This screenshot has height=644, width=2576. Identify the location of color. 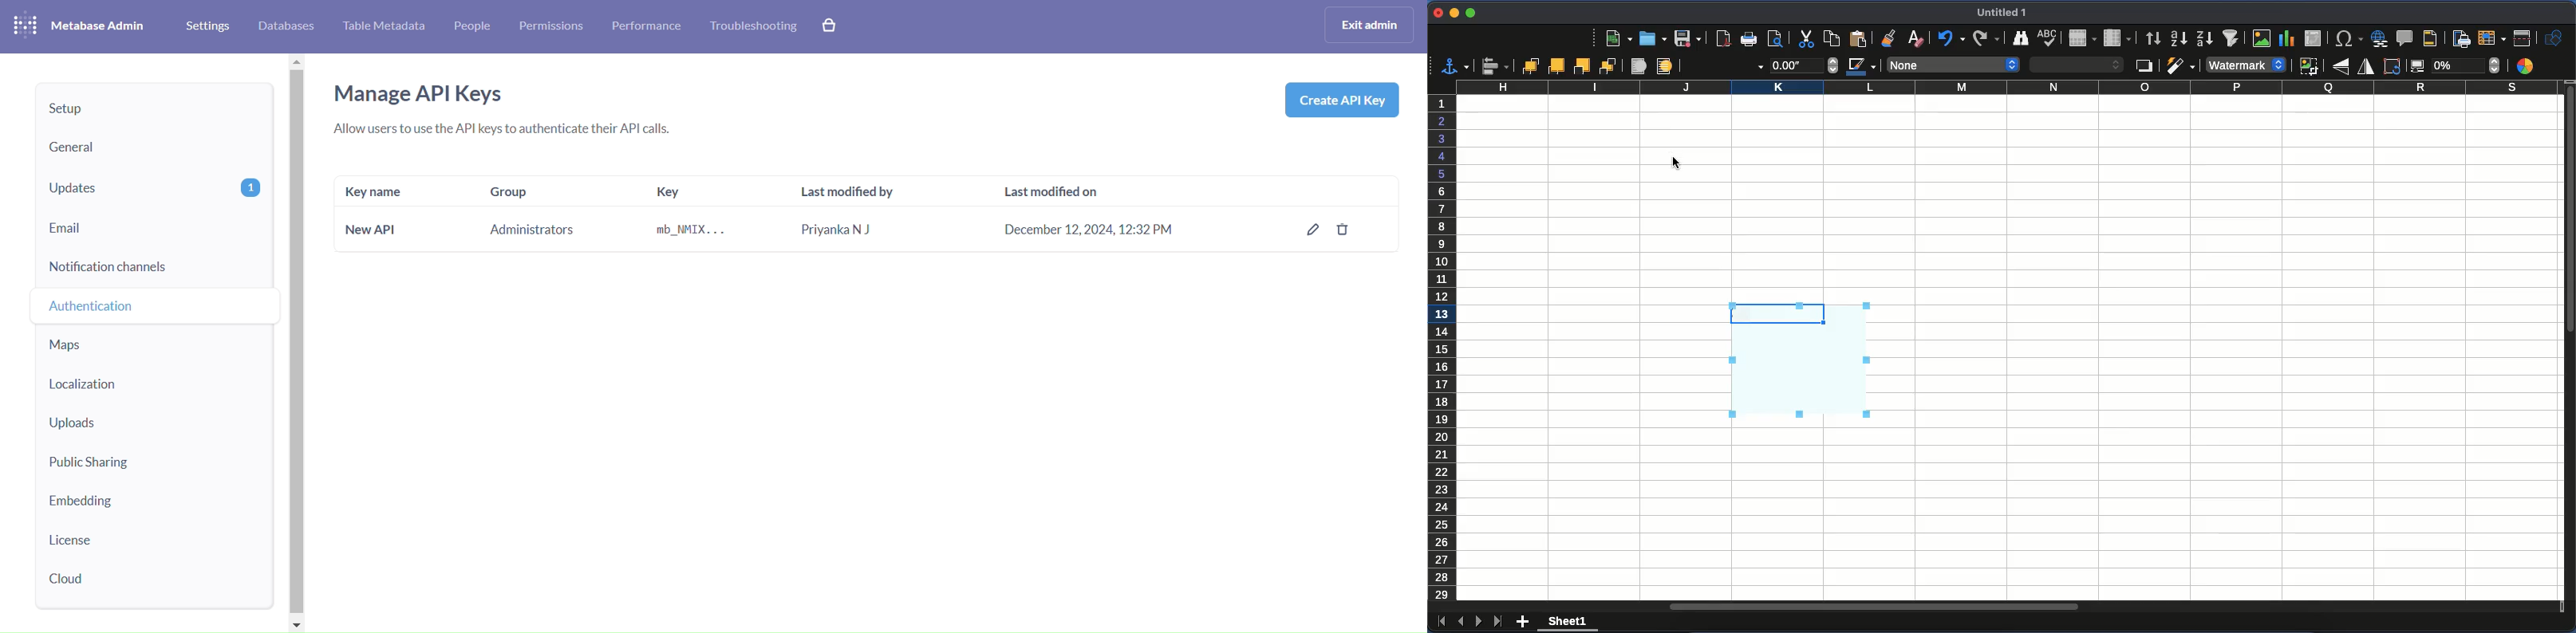
(2528, 65).